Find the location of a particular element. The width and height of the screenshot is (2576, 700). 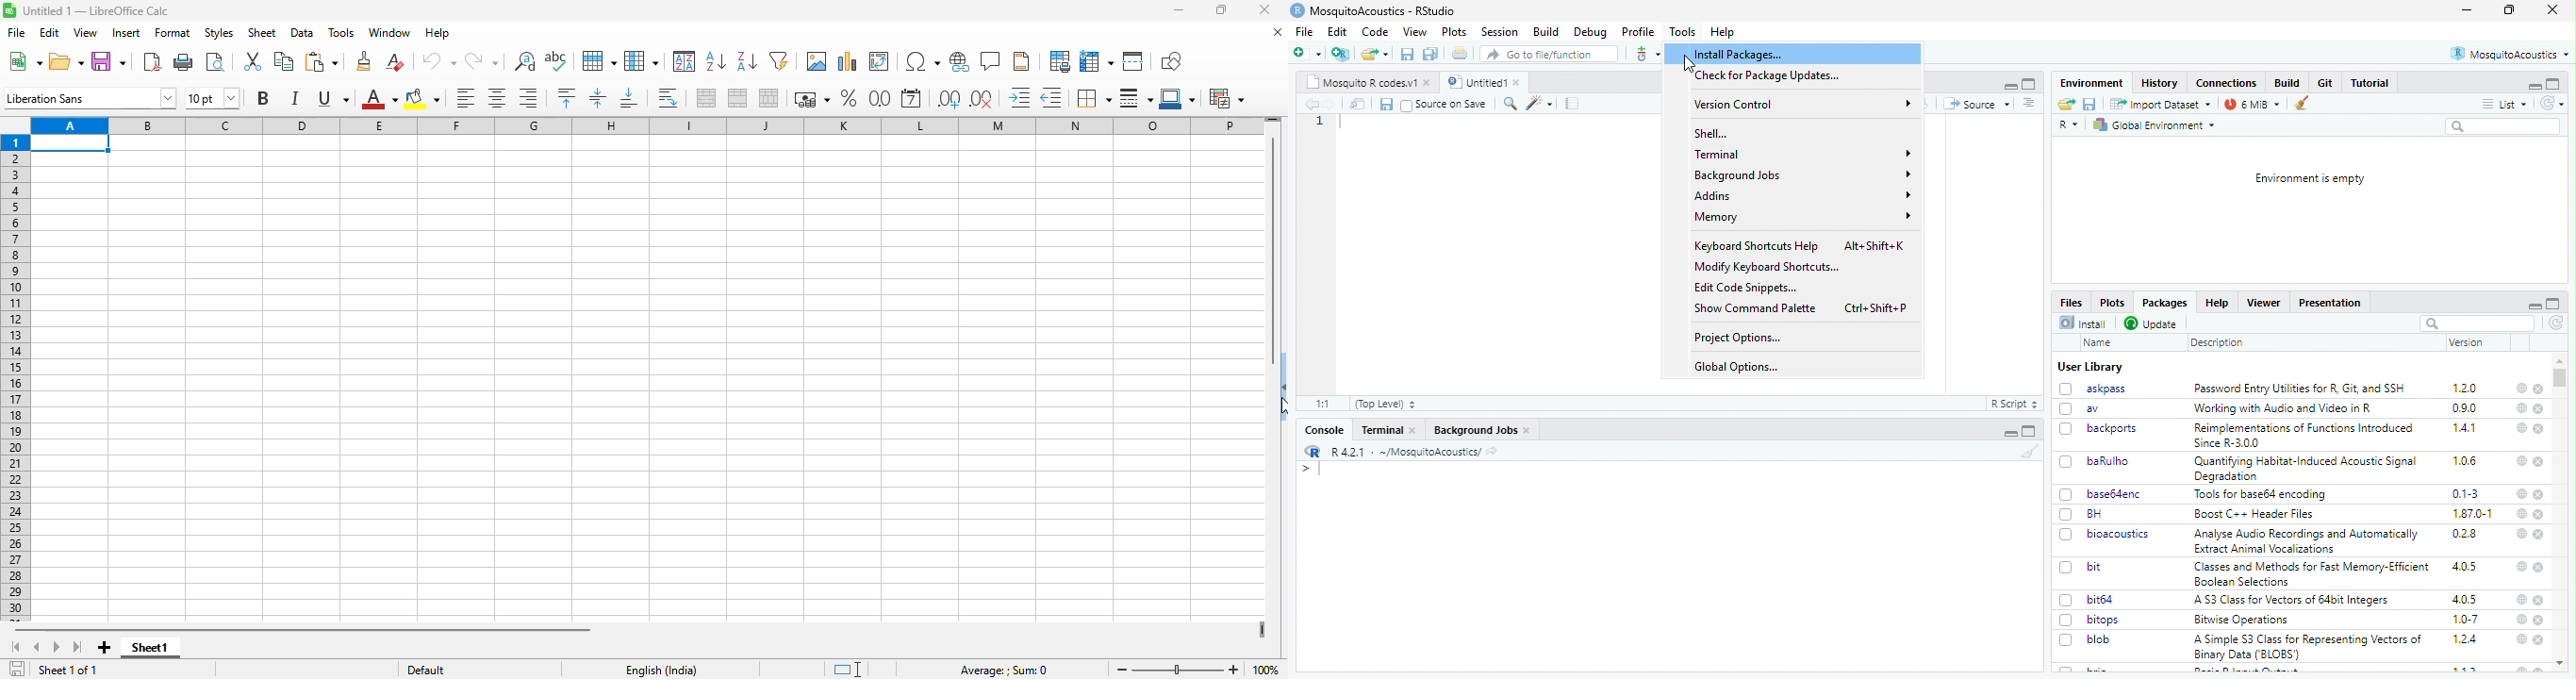

blob is located at coordinates (2099, 639).